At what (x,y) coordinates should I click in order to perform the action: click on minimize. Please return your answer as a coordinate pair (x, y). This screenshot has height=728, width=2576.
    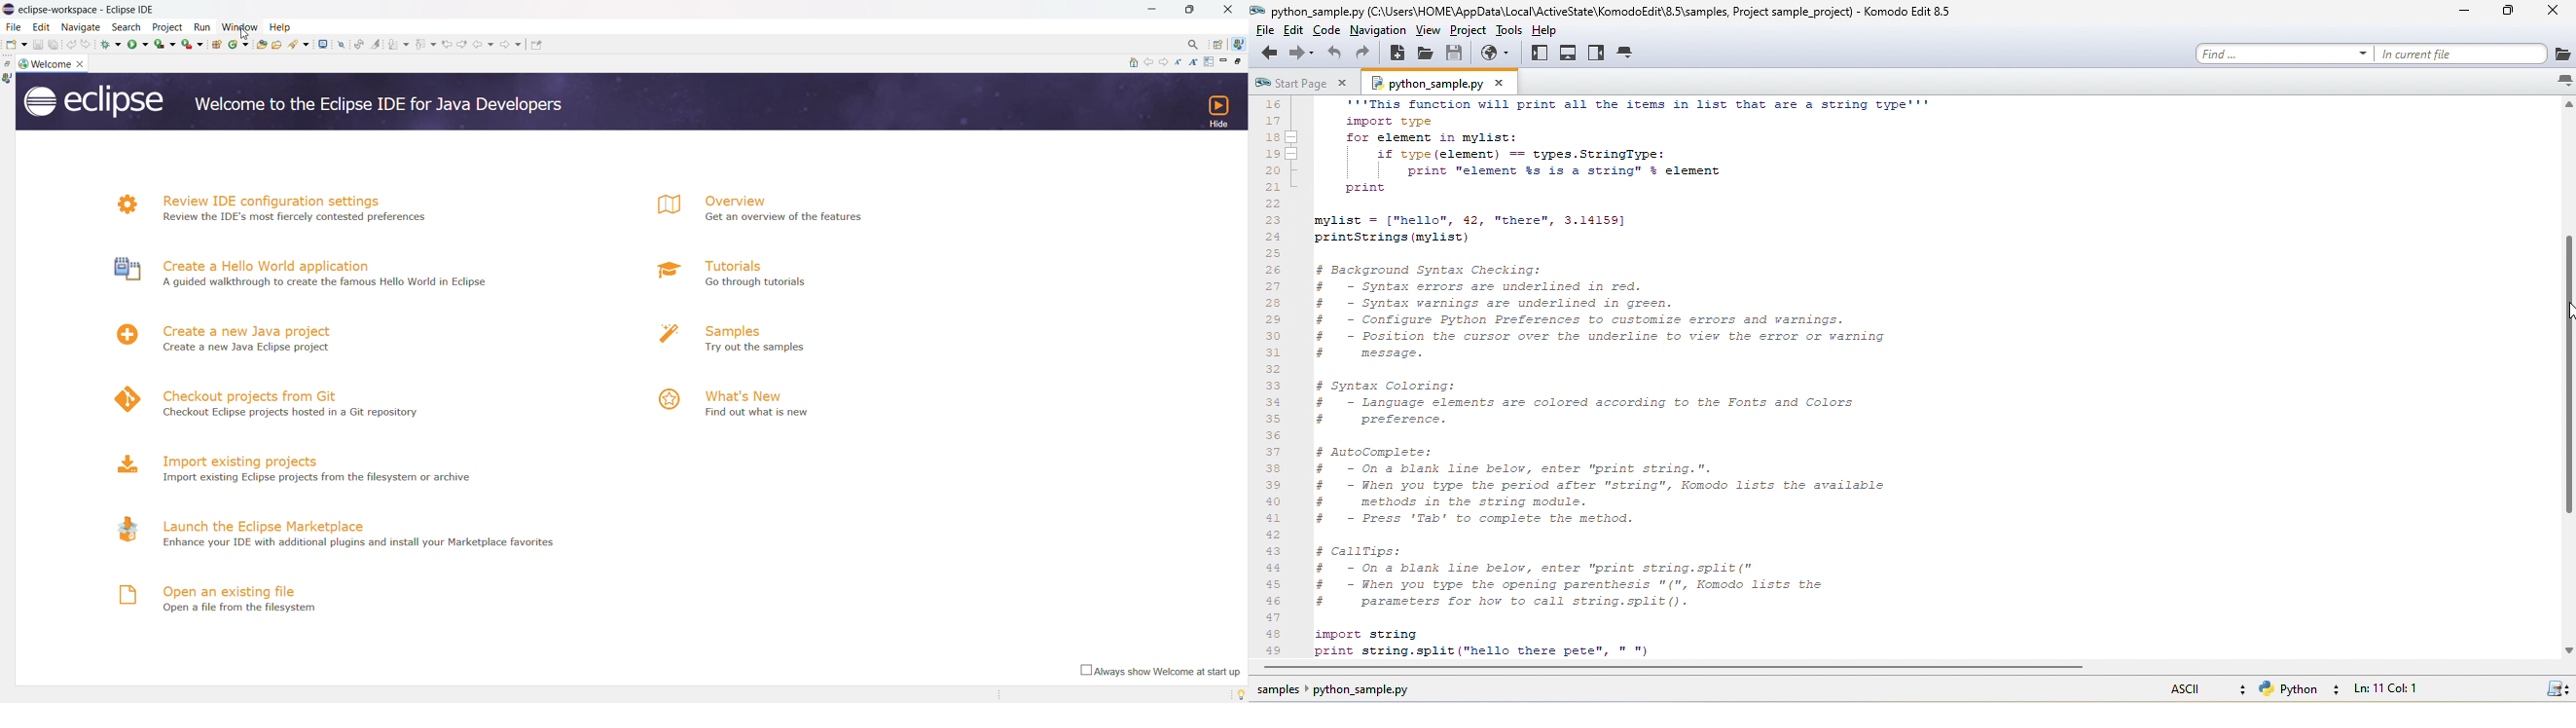
    Looking at the image, I should click on (2469, 12).